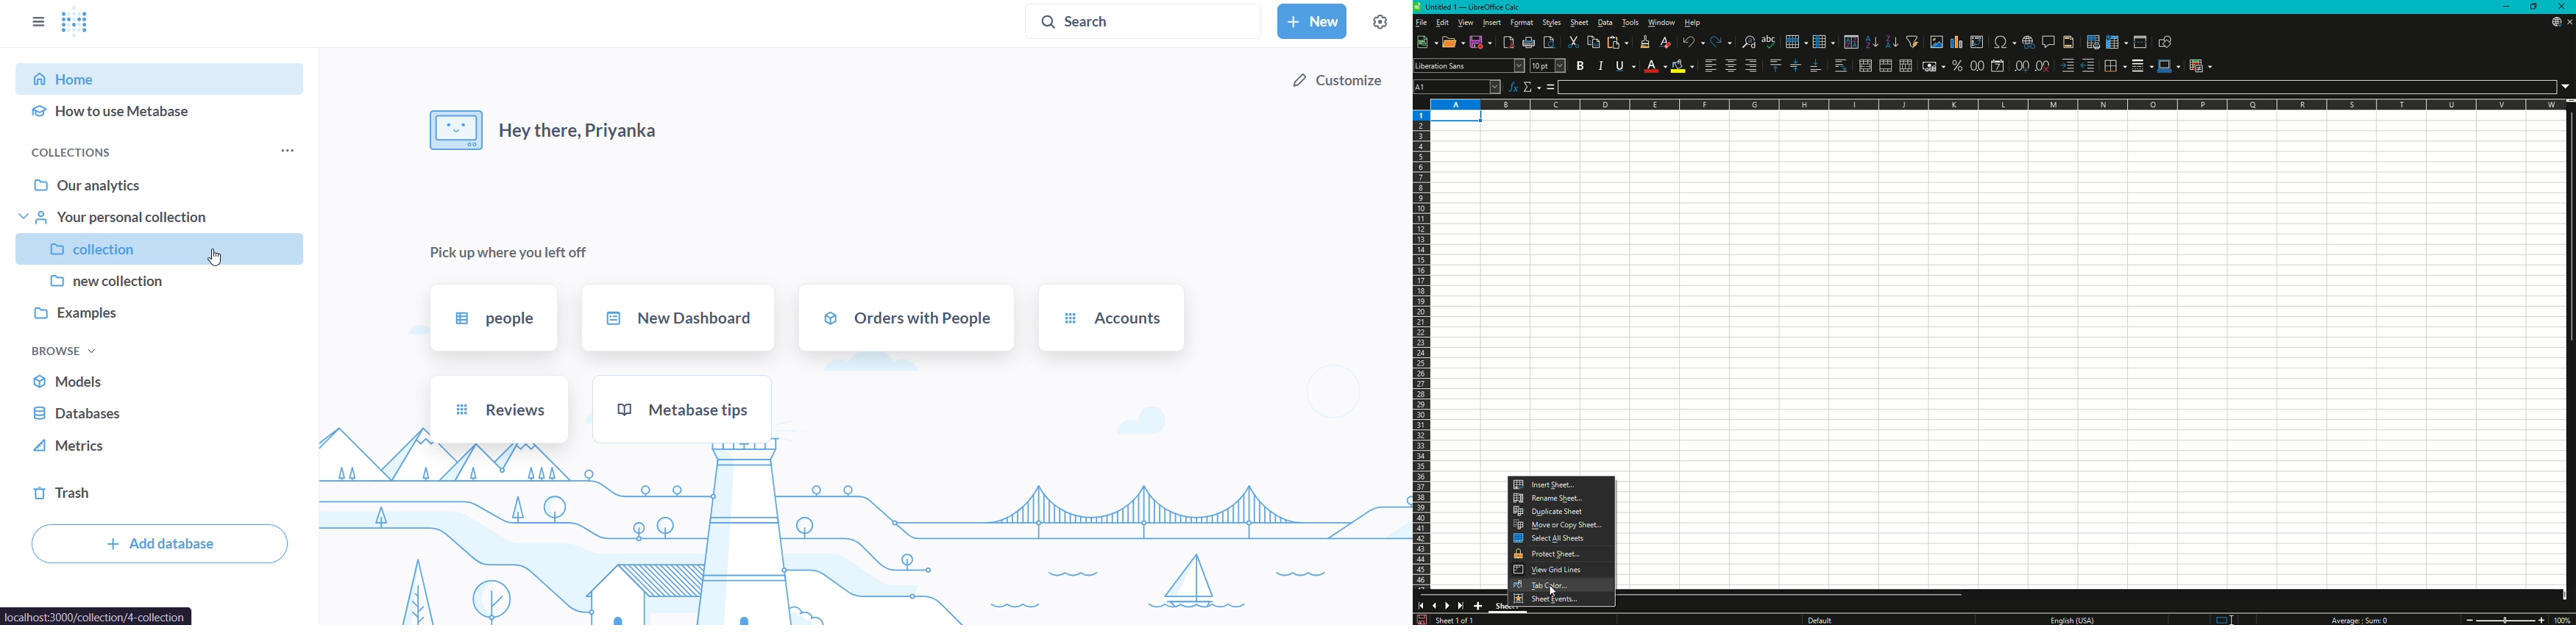 The width and height of the screenshot is (2576, 644). Describe the element at coordinates (1482, 42) in the screenshot. I see `Save` at that location.